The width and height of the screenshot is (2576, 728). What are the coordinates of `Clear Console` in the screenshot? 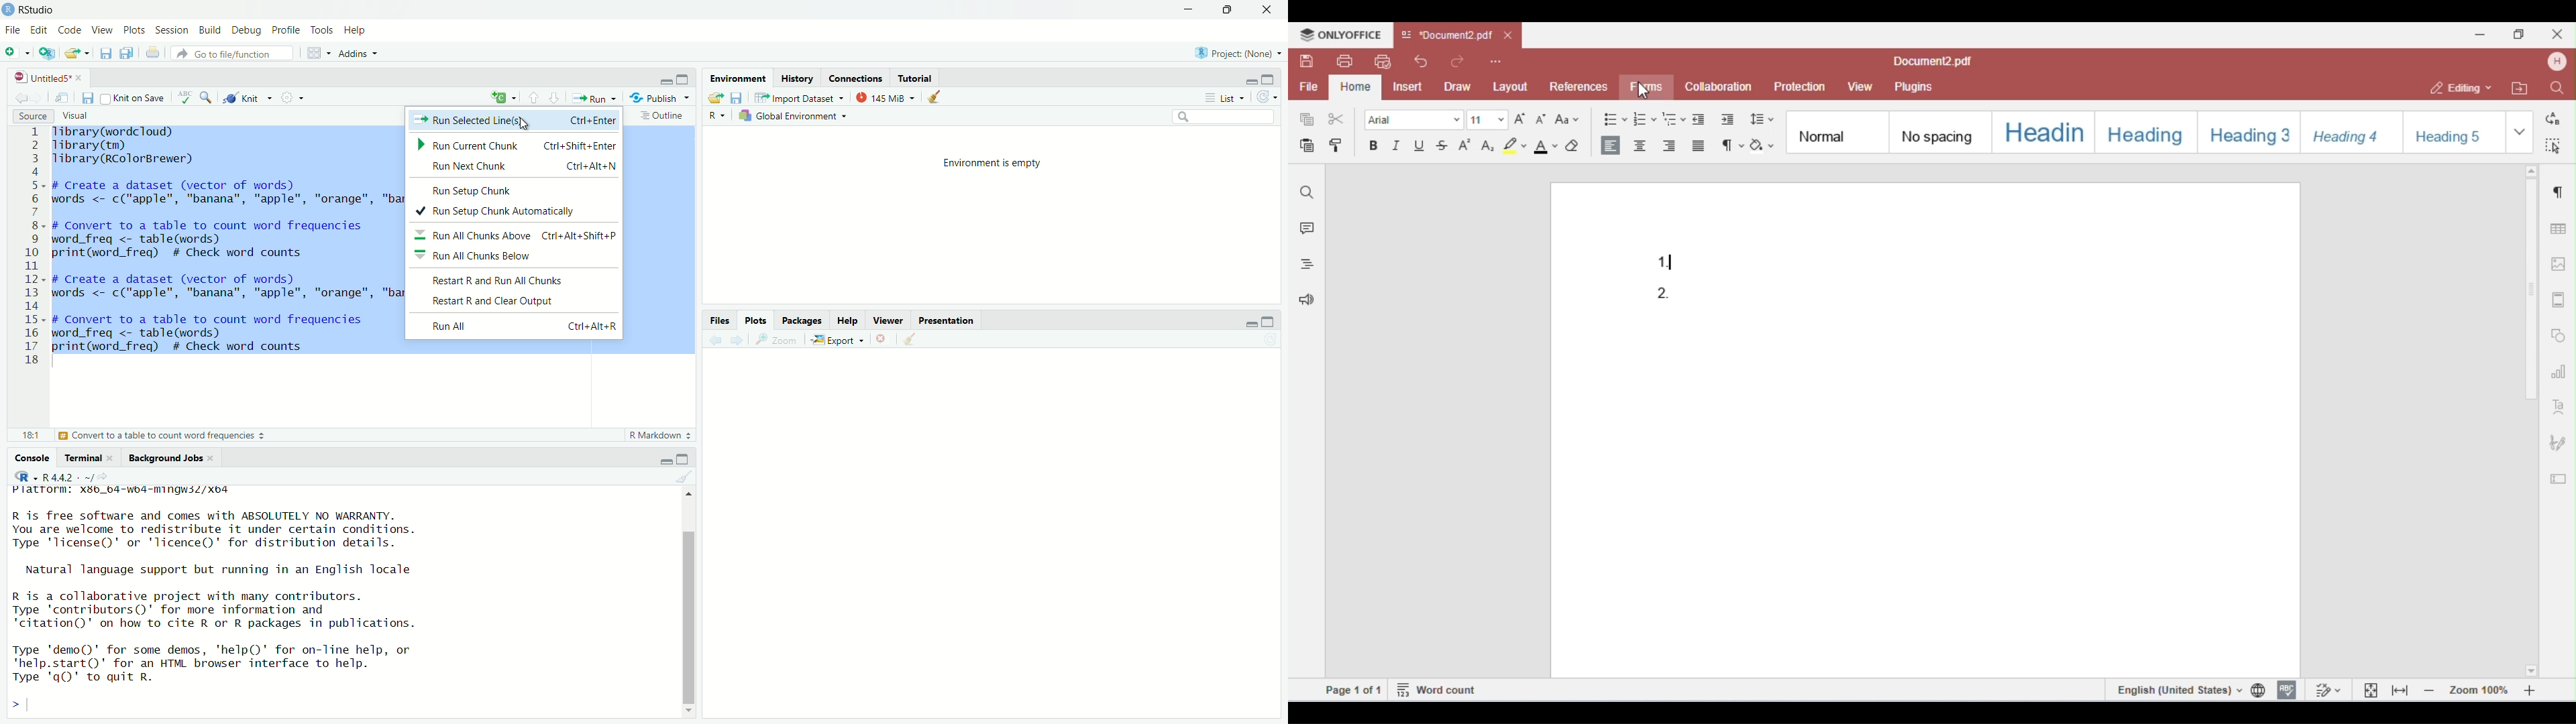 It's located at (914, 339).